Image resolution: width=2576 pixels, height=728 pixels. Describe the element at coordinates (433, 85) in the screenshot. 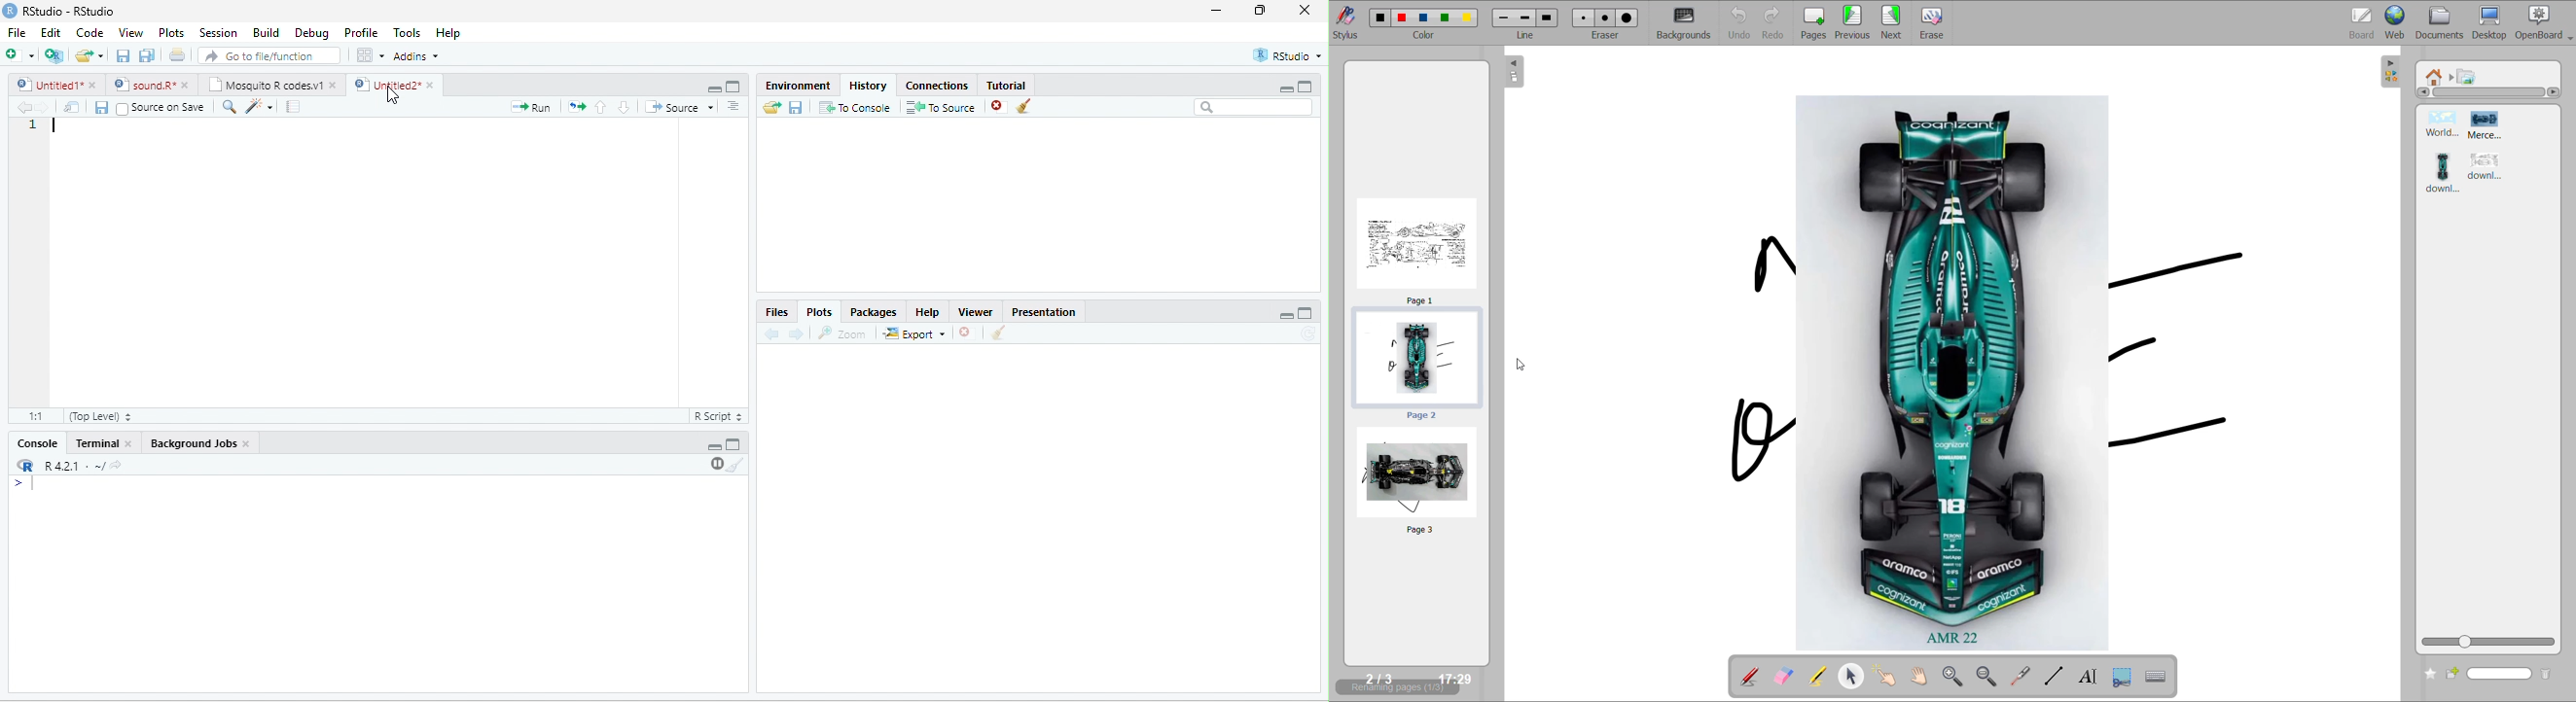

I see `close` at that location.